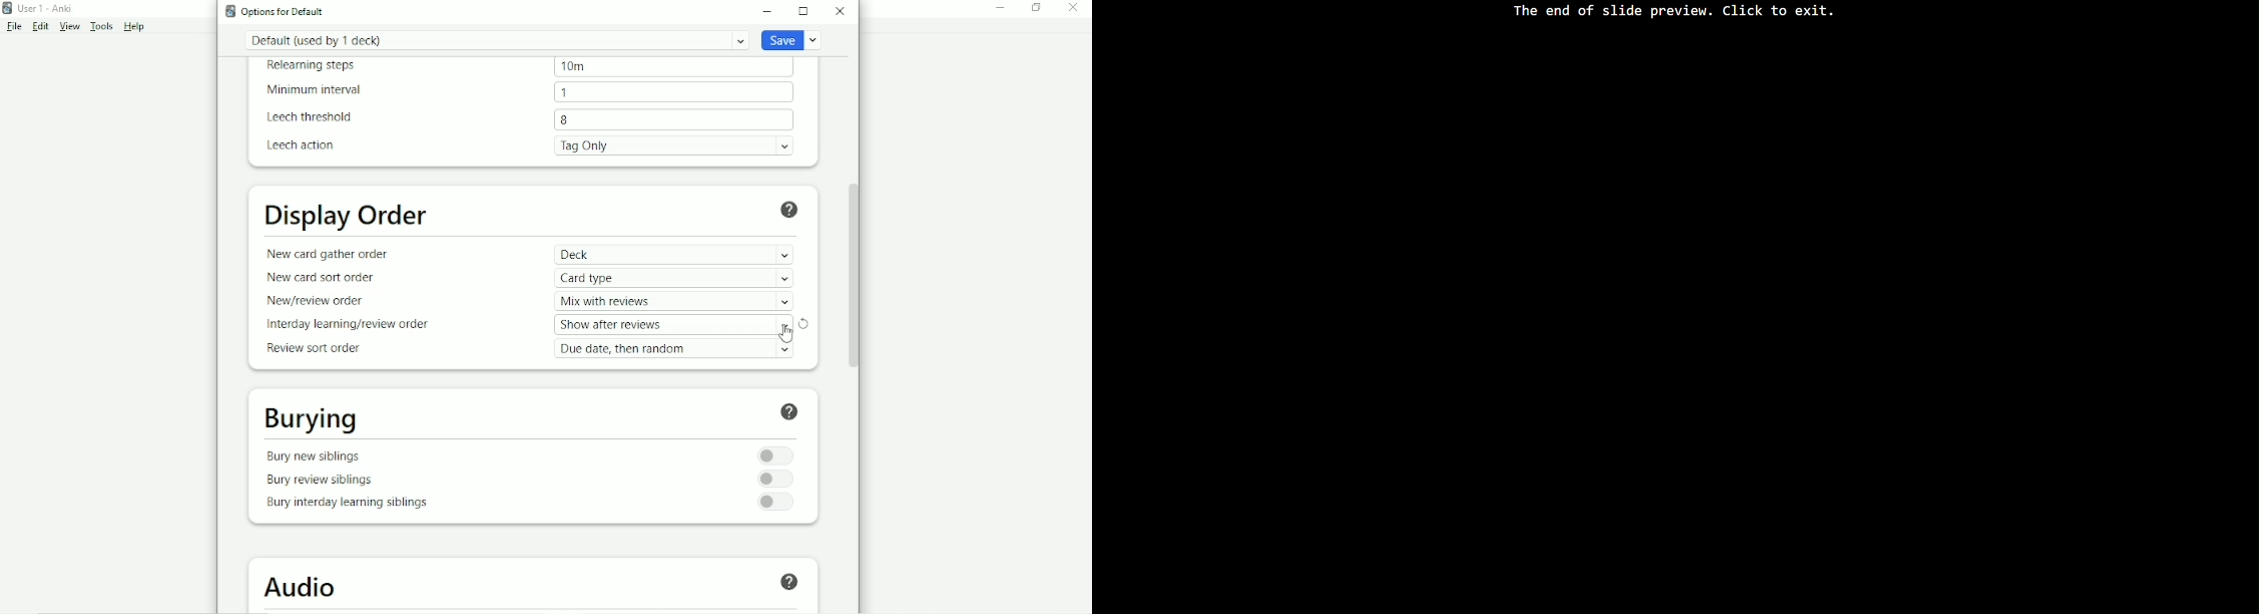 Image resolution: width=2268 pixels, height=616 pixels. I want to click on Help, so click(794, 411).